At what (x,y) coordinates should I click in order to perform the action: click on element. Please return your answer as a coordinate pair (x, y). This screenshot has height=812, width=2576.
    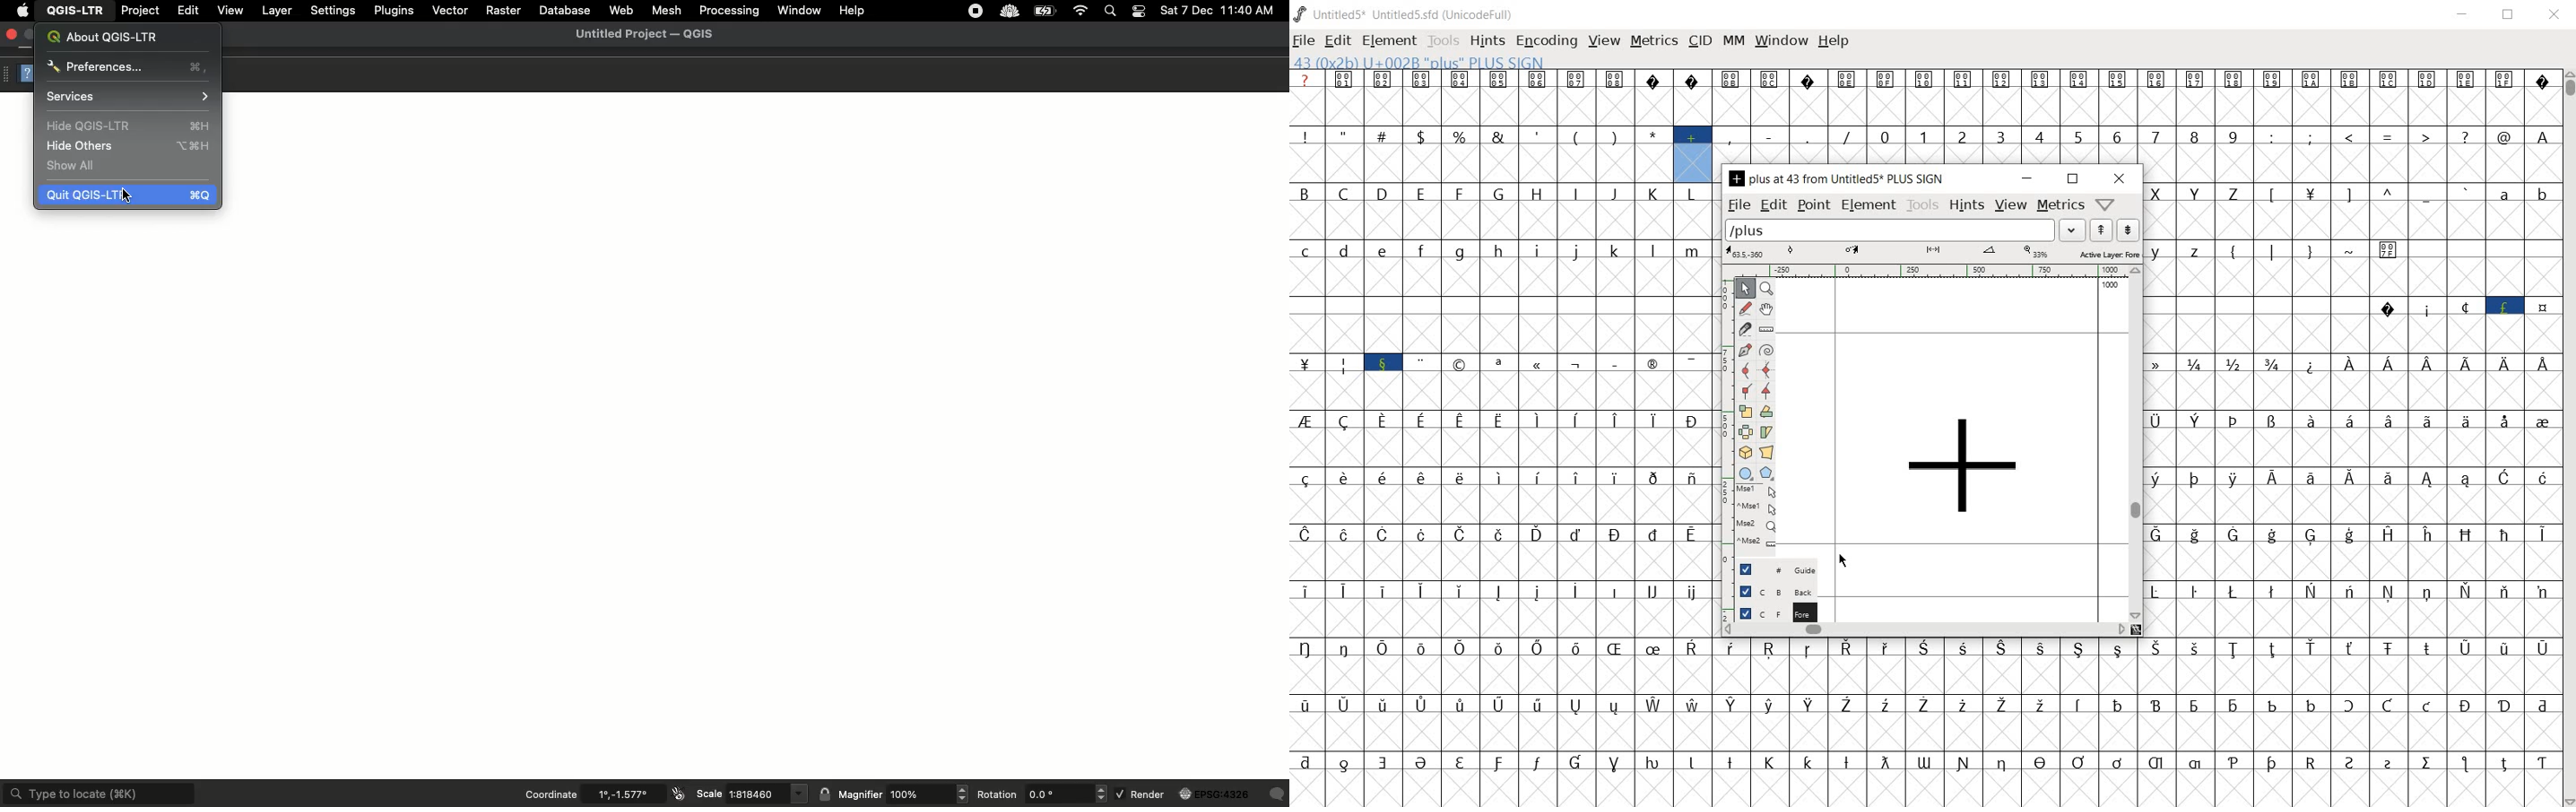
    Looking at the image, I should click on (1867, 204).